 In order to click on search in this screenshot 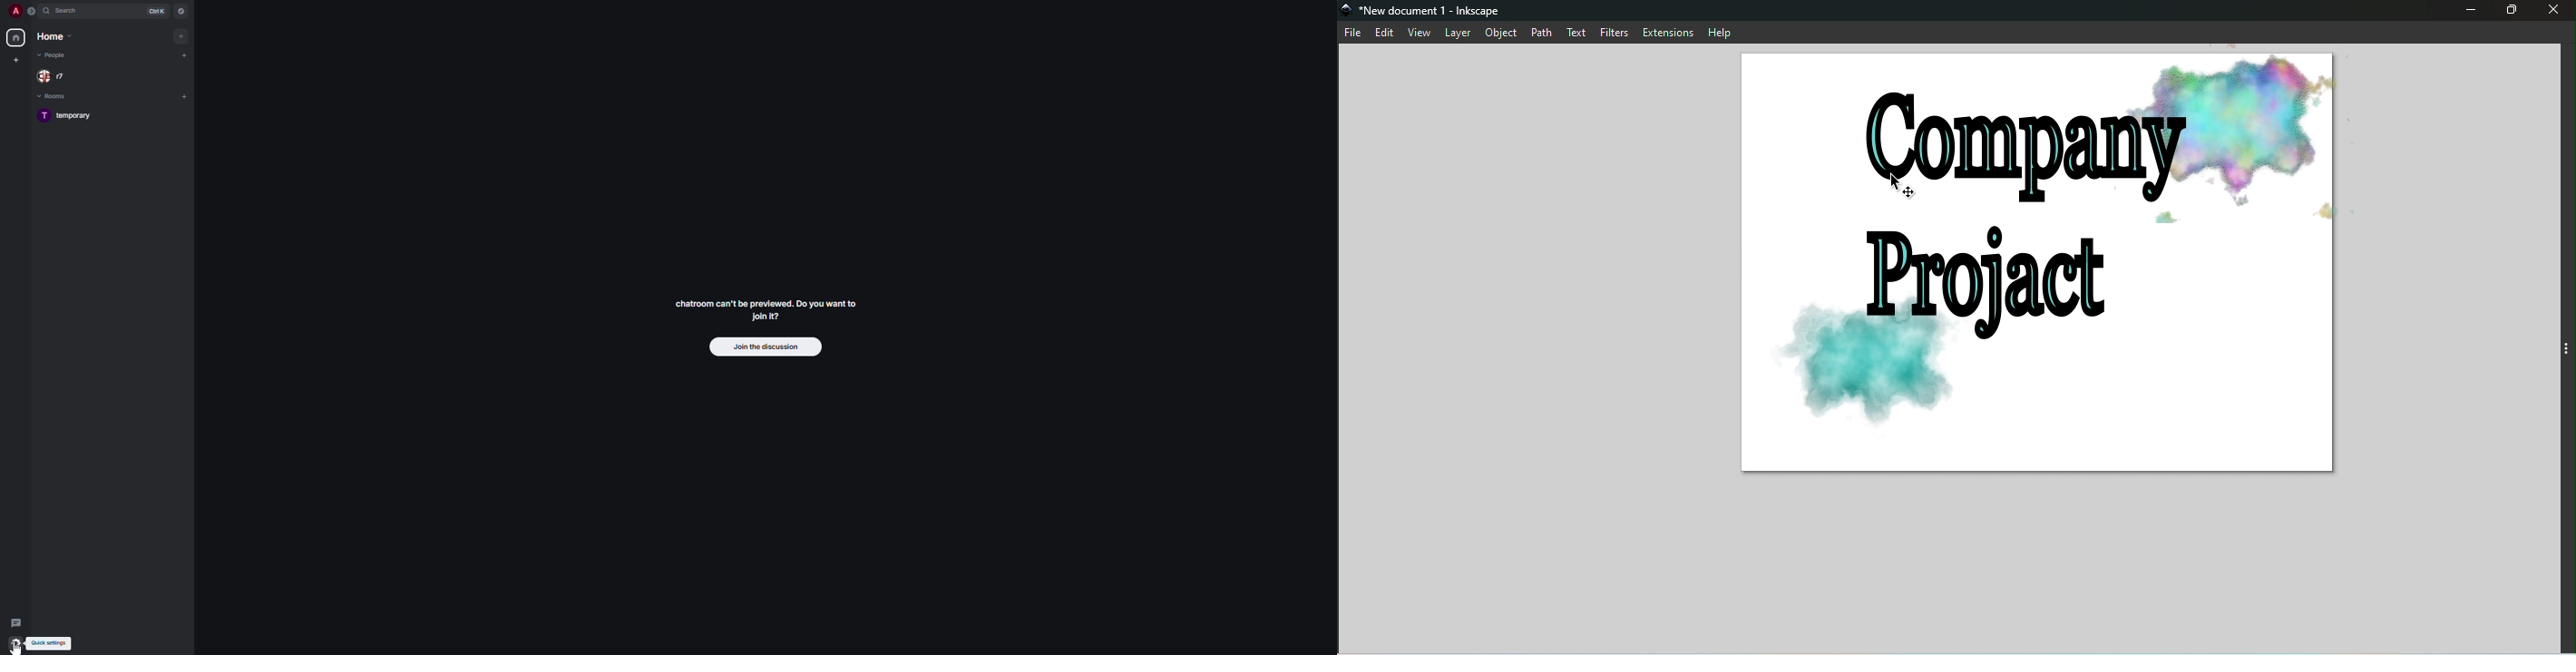, I will do `click(70, 11)`.